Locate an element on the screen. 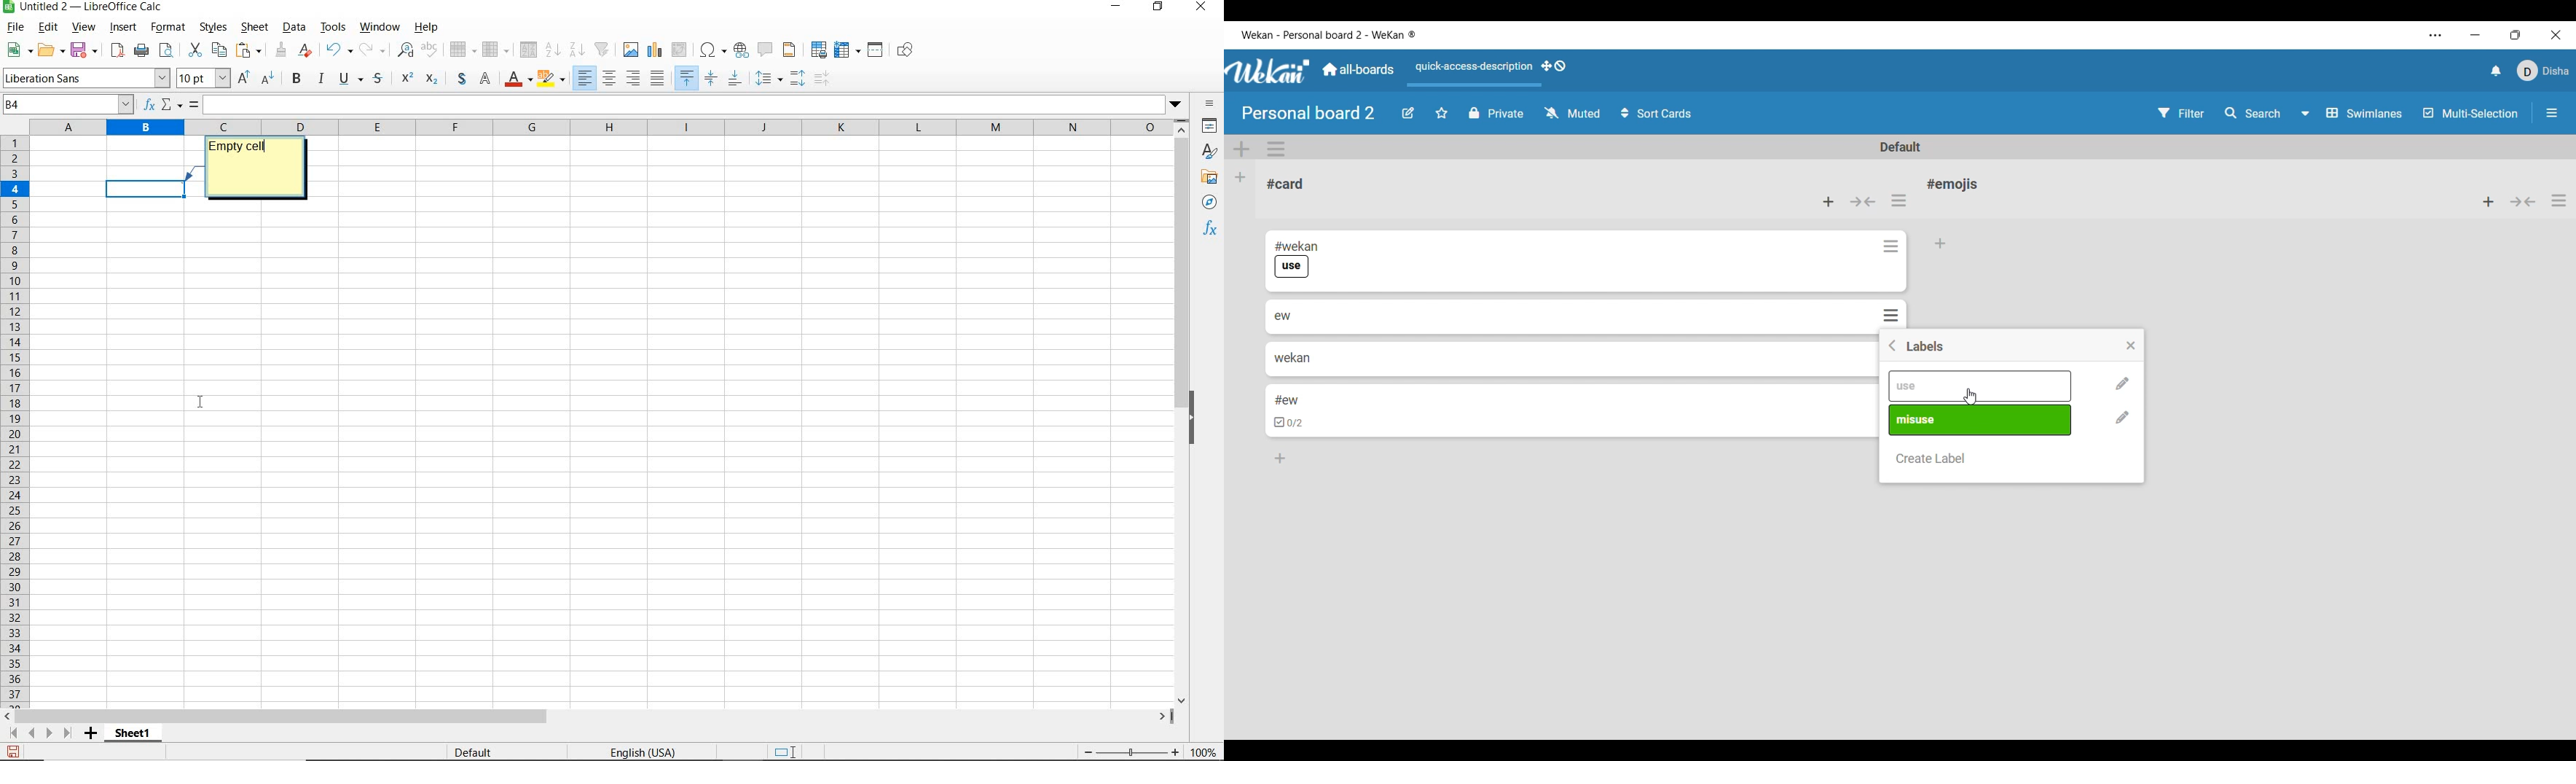 This screenshot has height=784, width=2576. Add card to bottom of list is located at coordinates (1941, 244).